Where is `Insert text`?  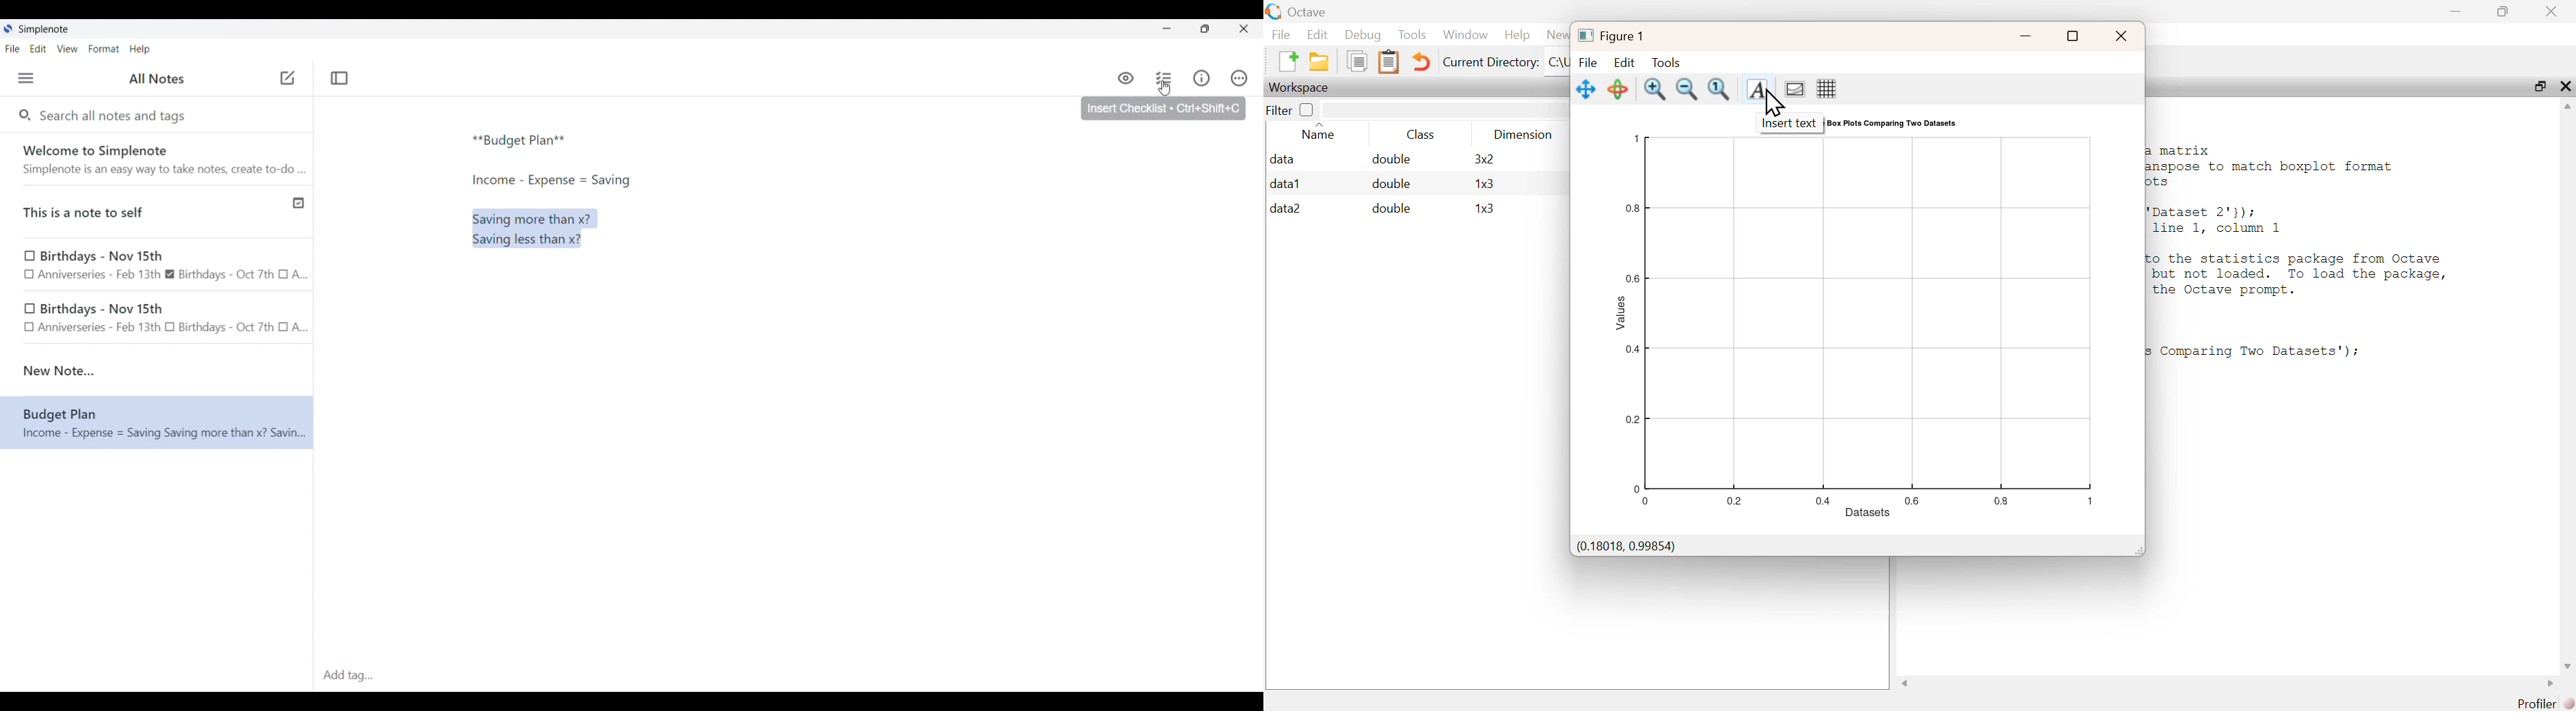
Insert text is located at coordinates (1790, 123).